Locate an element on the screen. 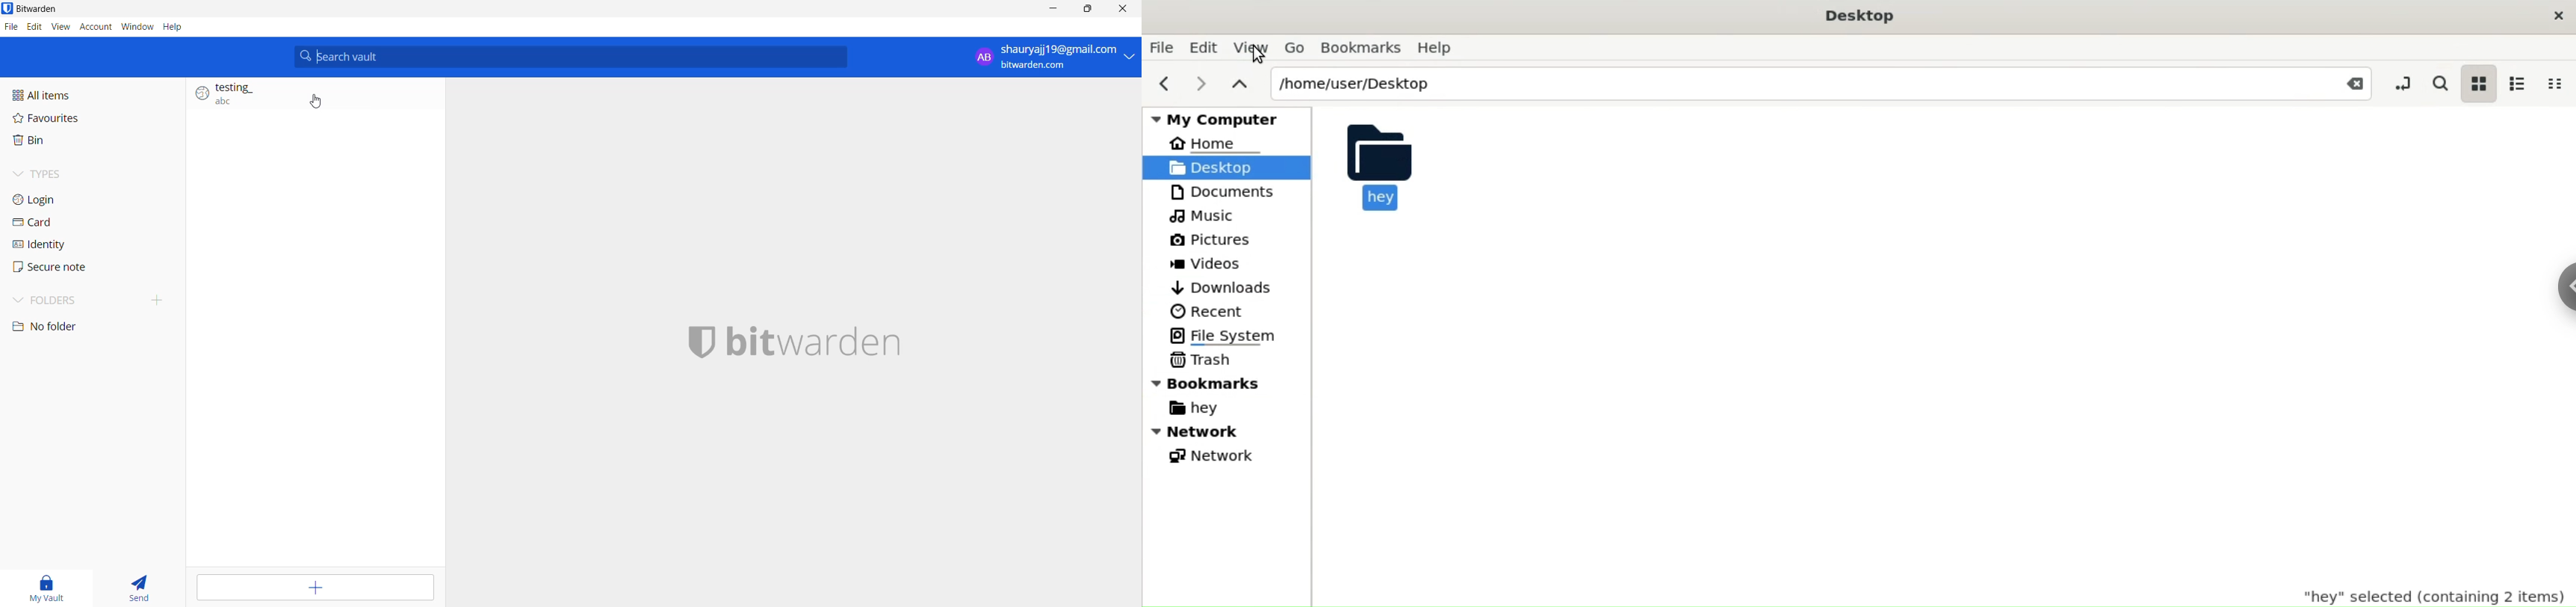  Application name  is located at coordinates (52, 9).